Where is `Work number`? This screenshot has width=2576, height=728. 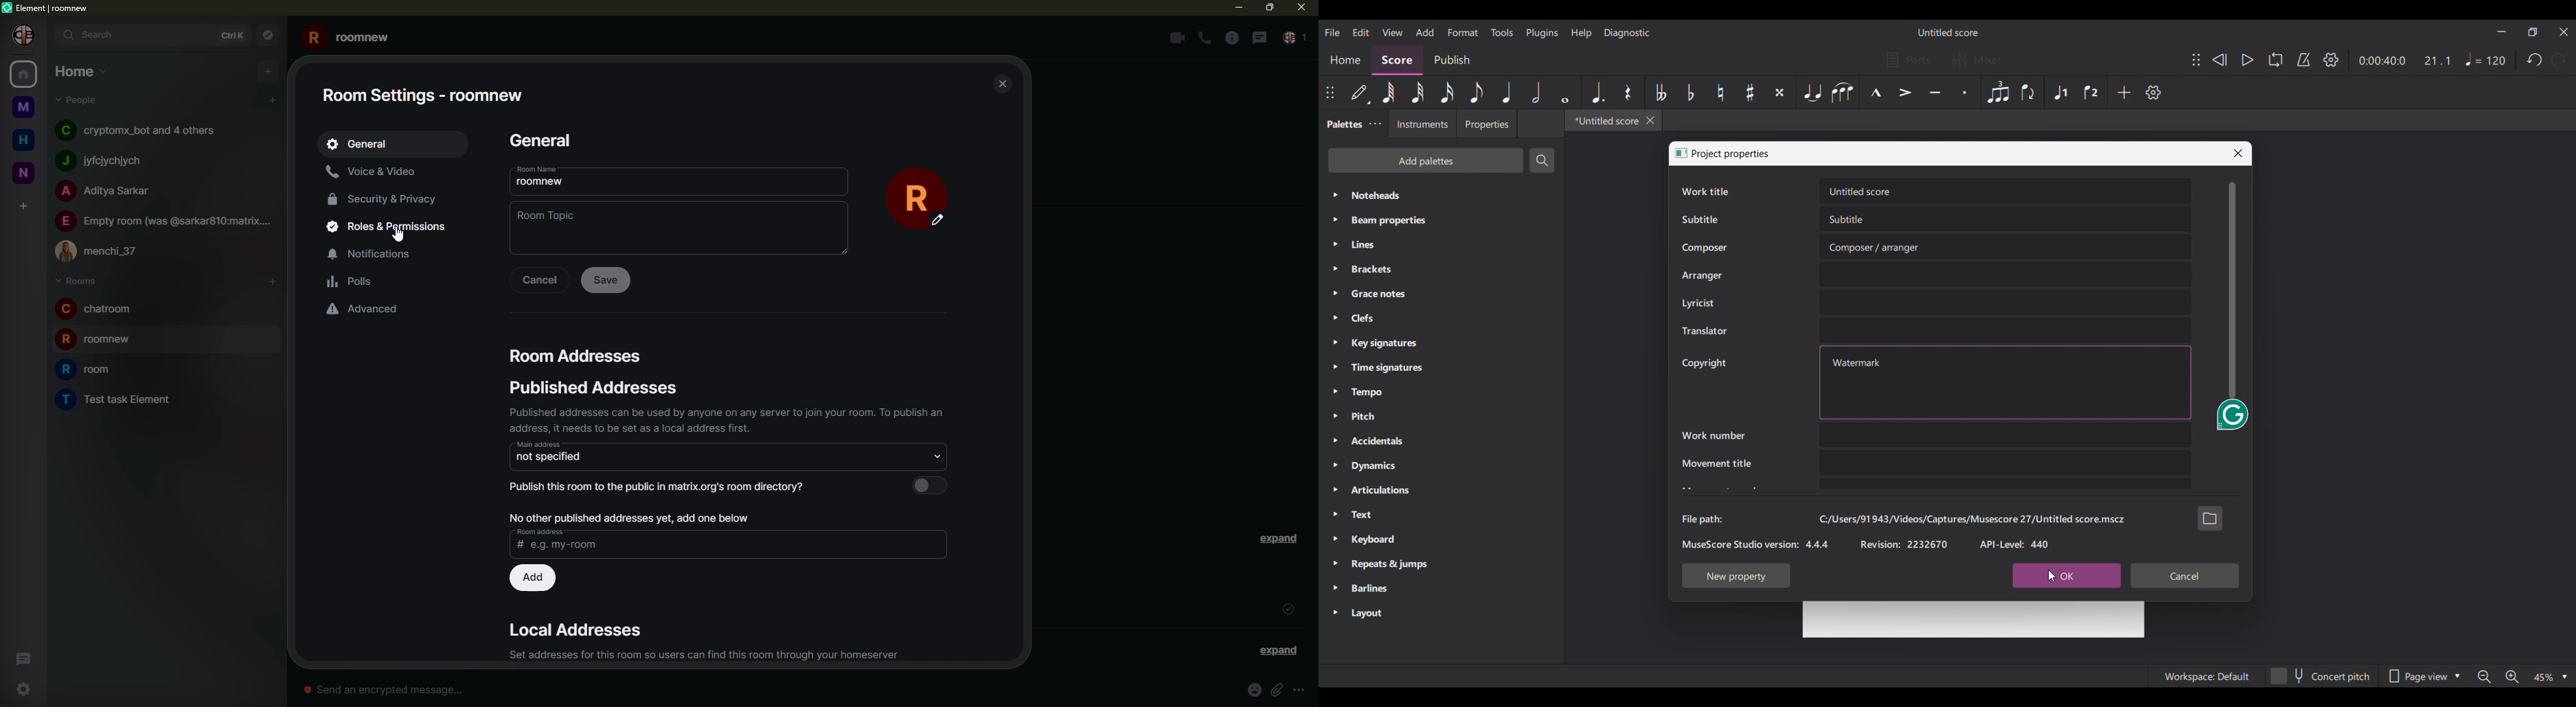 Work number is located at coordinates (1713, 435).